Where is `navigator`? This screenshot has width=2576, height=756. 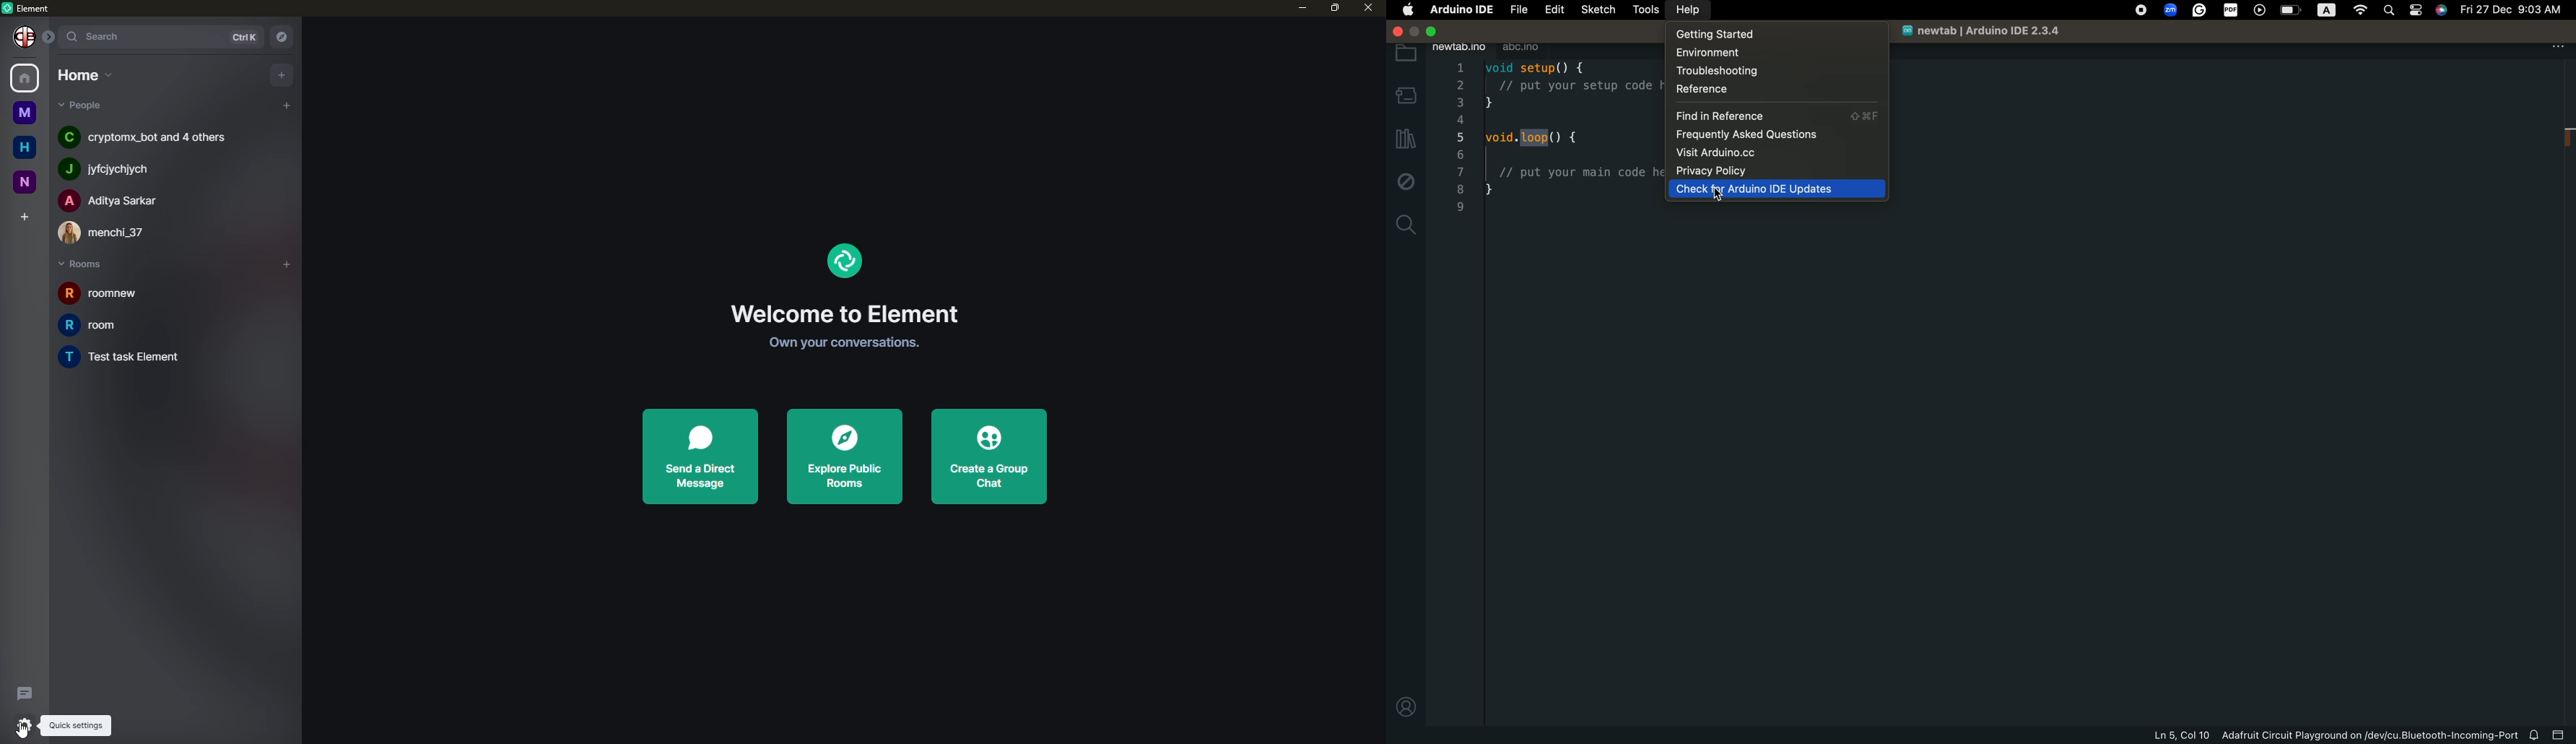 navigator is located at coordinates (280, 35).